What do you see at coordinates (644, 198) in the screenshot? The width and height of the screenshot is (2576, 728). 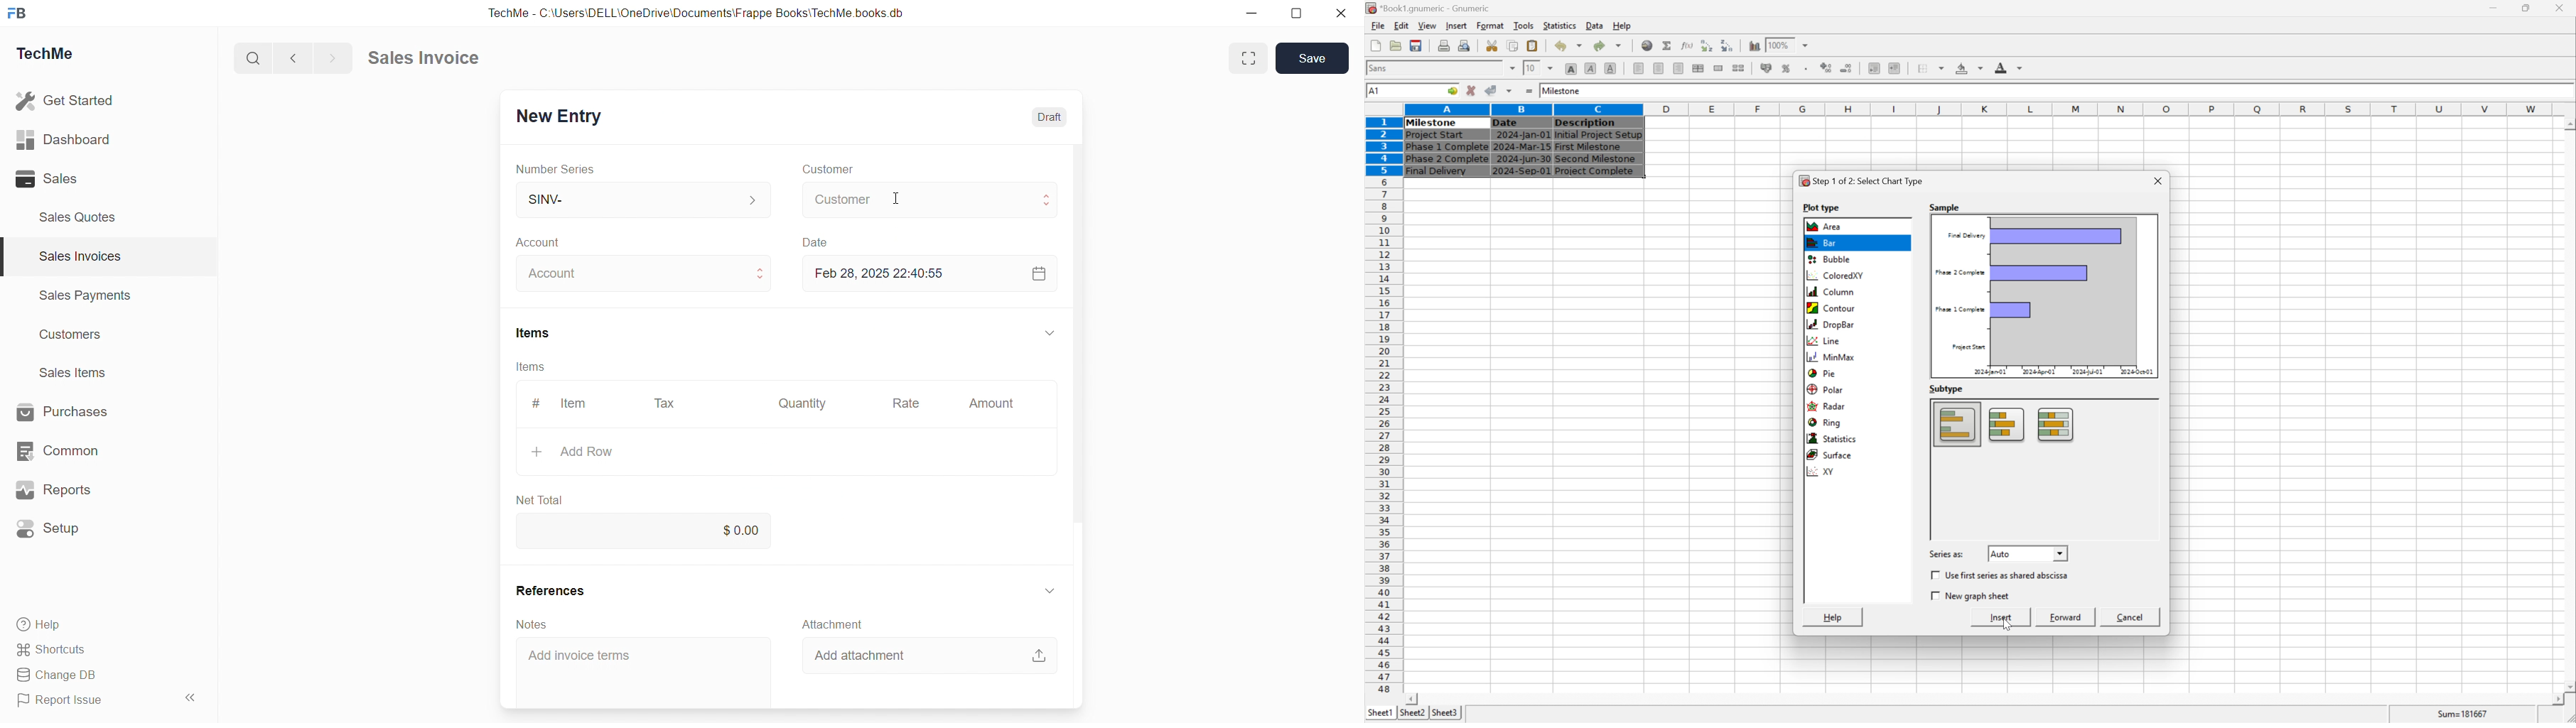 I see `SINV-` at bounding box center [644, 198].